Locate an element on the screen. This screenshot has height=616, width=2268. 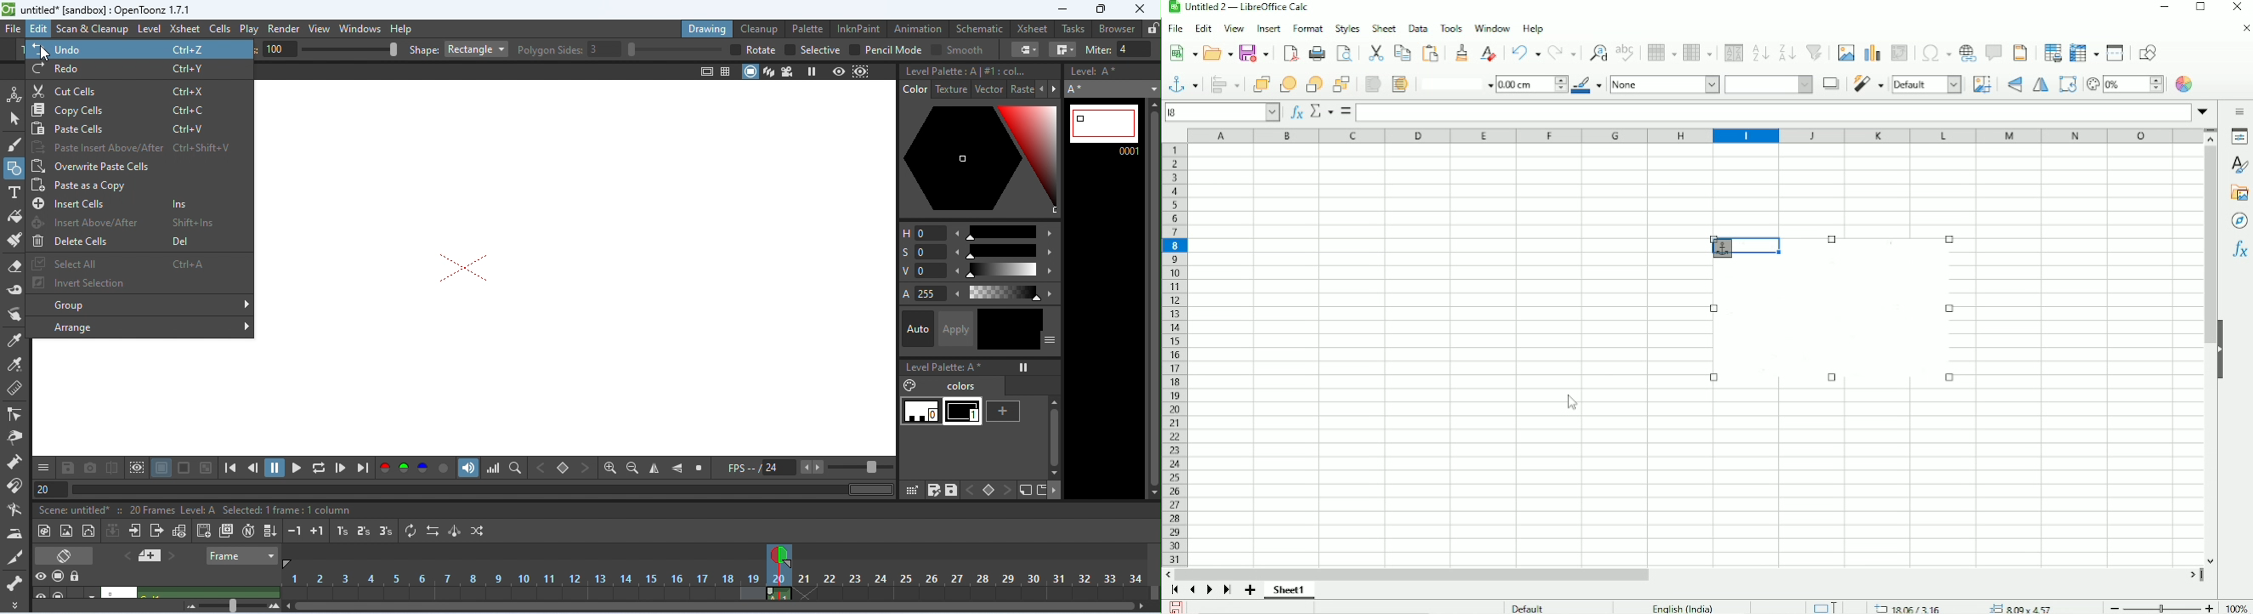
align objects is located at coordinates (1225, 86).